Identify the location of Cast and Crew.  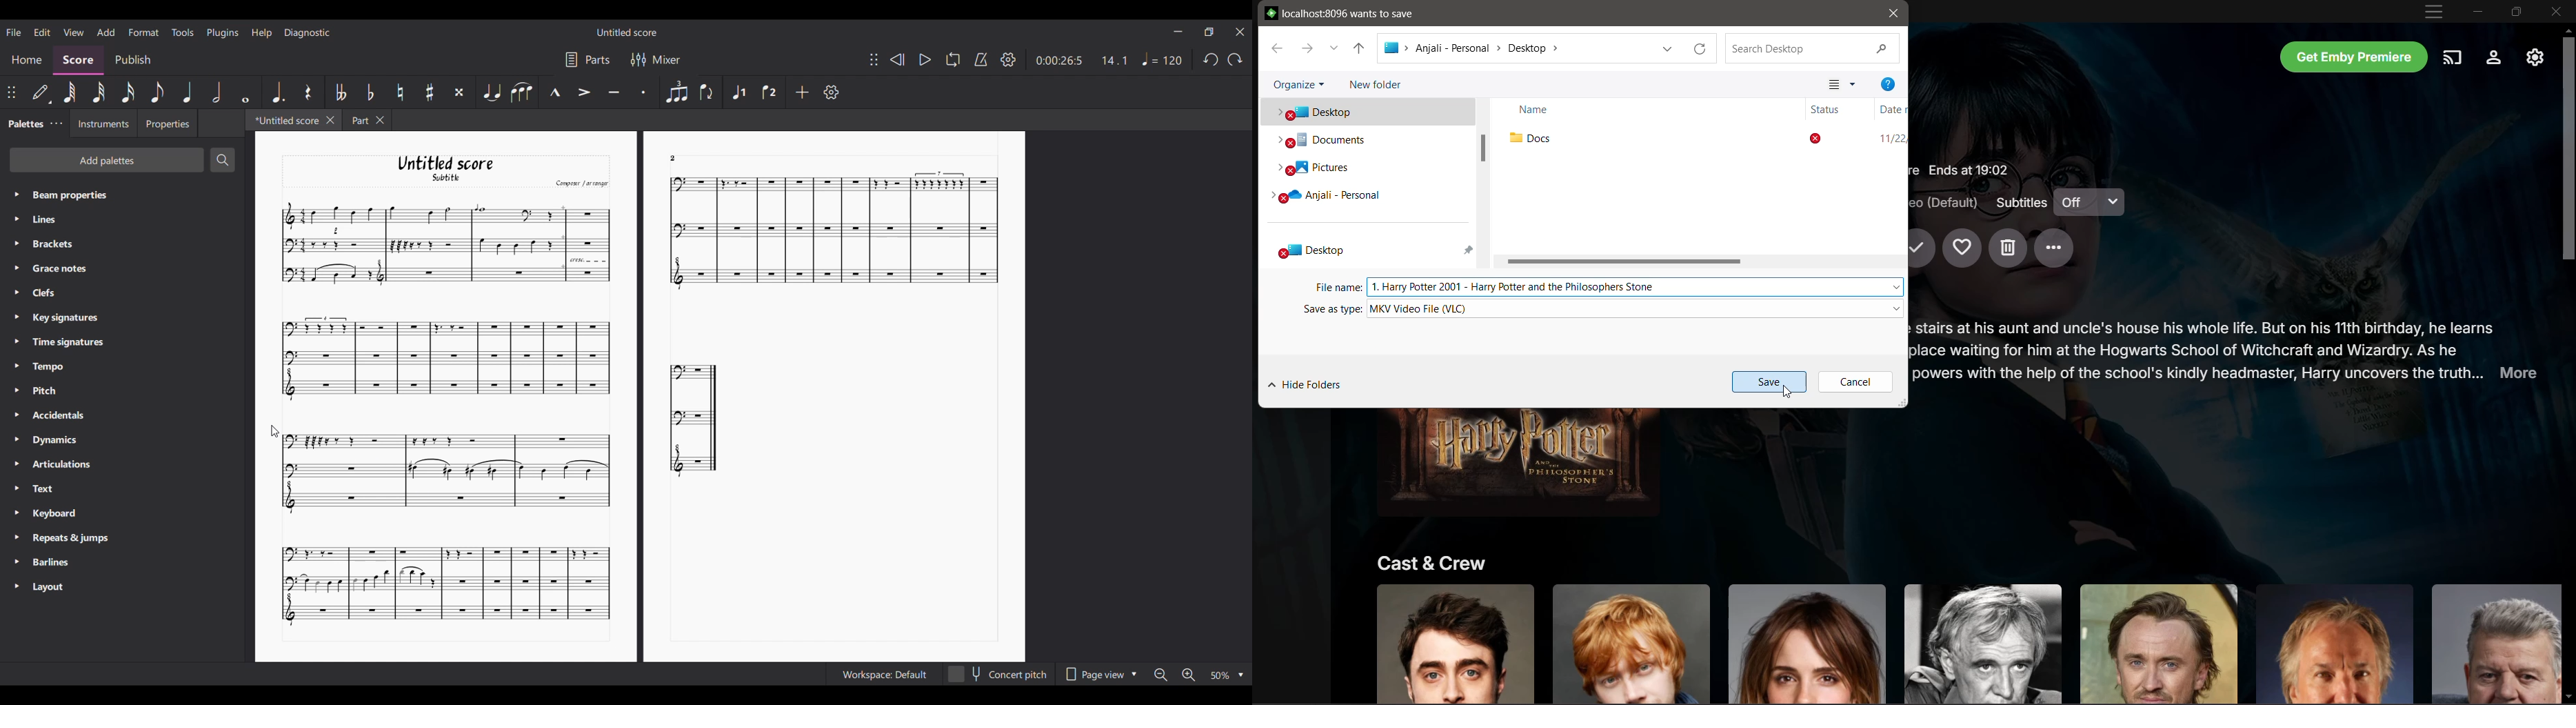
(1433, 562).